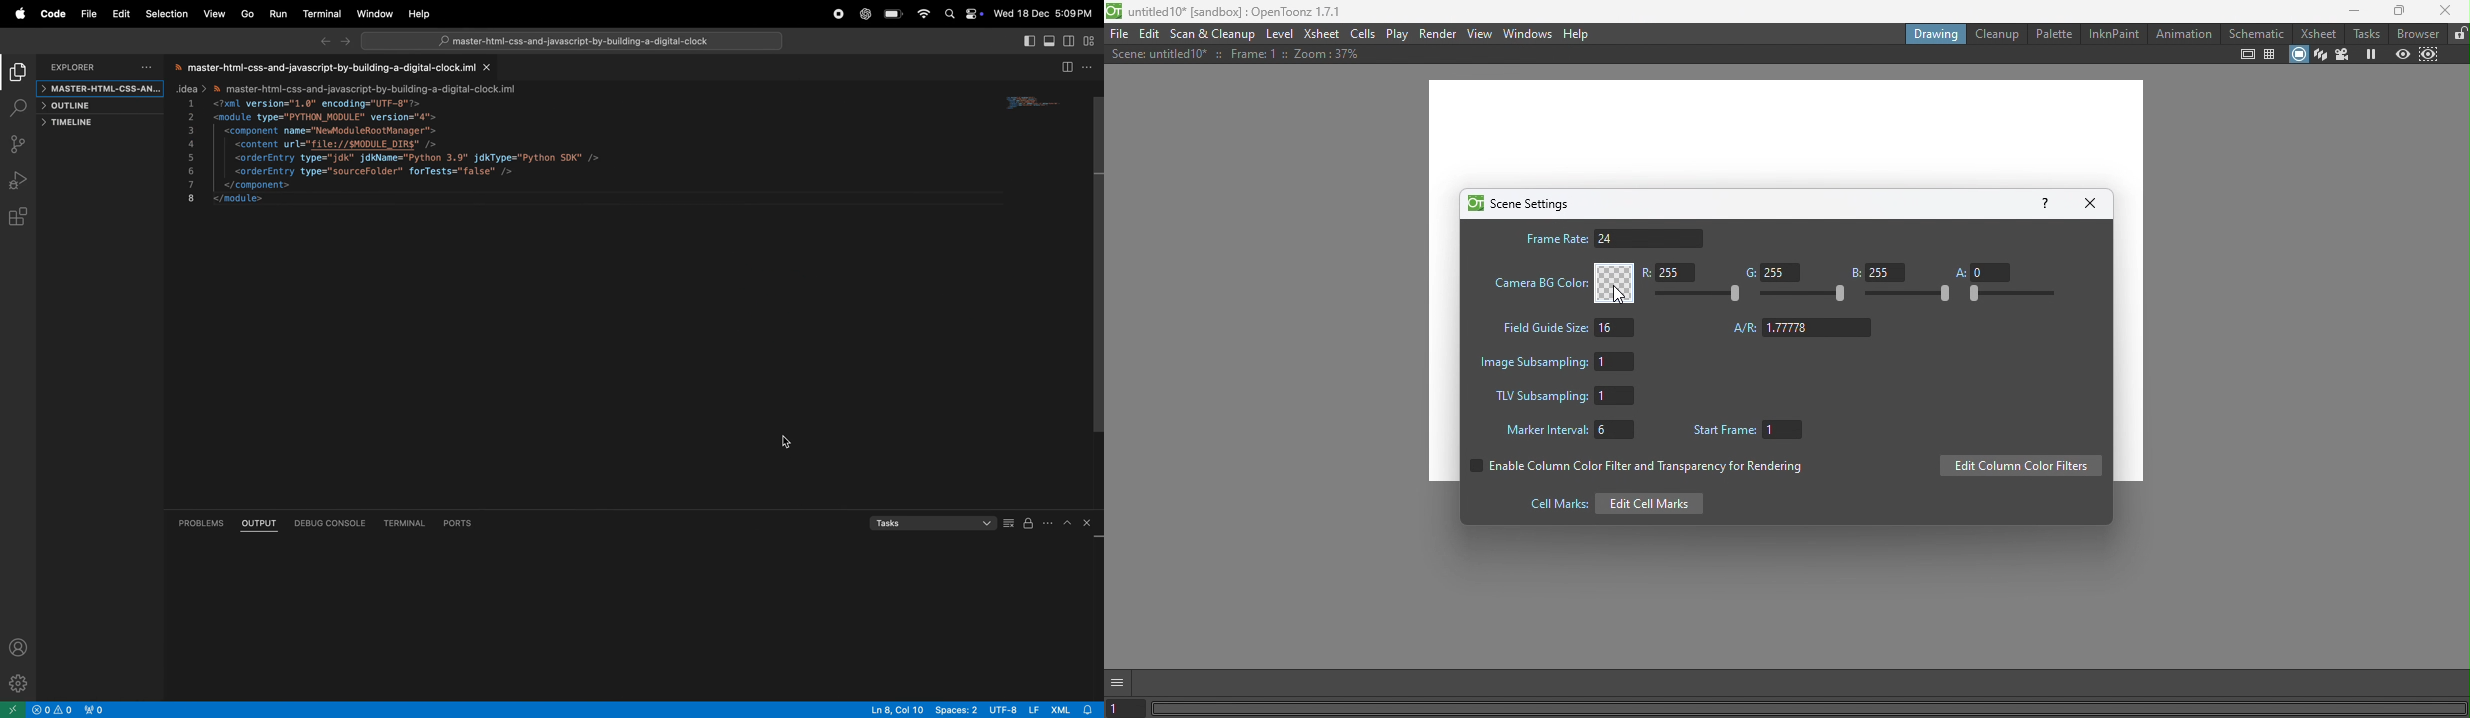  Describe the element at coordinates (1439, 33) in the screenshot. I see `Render` at that location.